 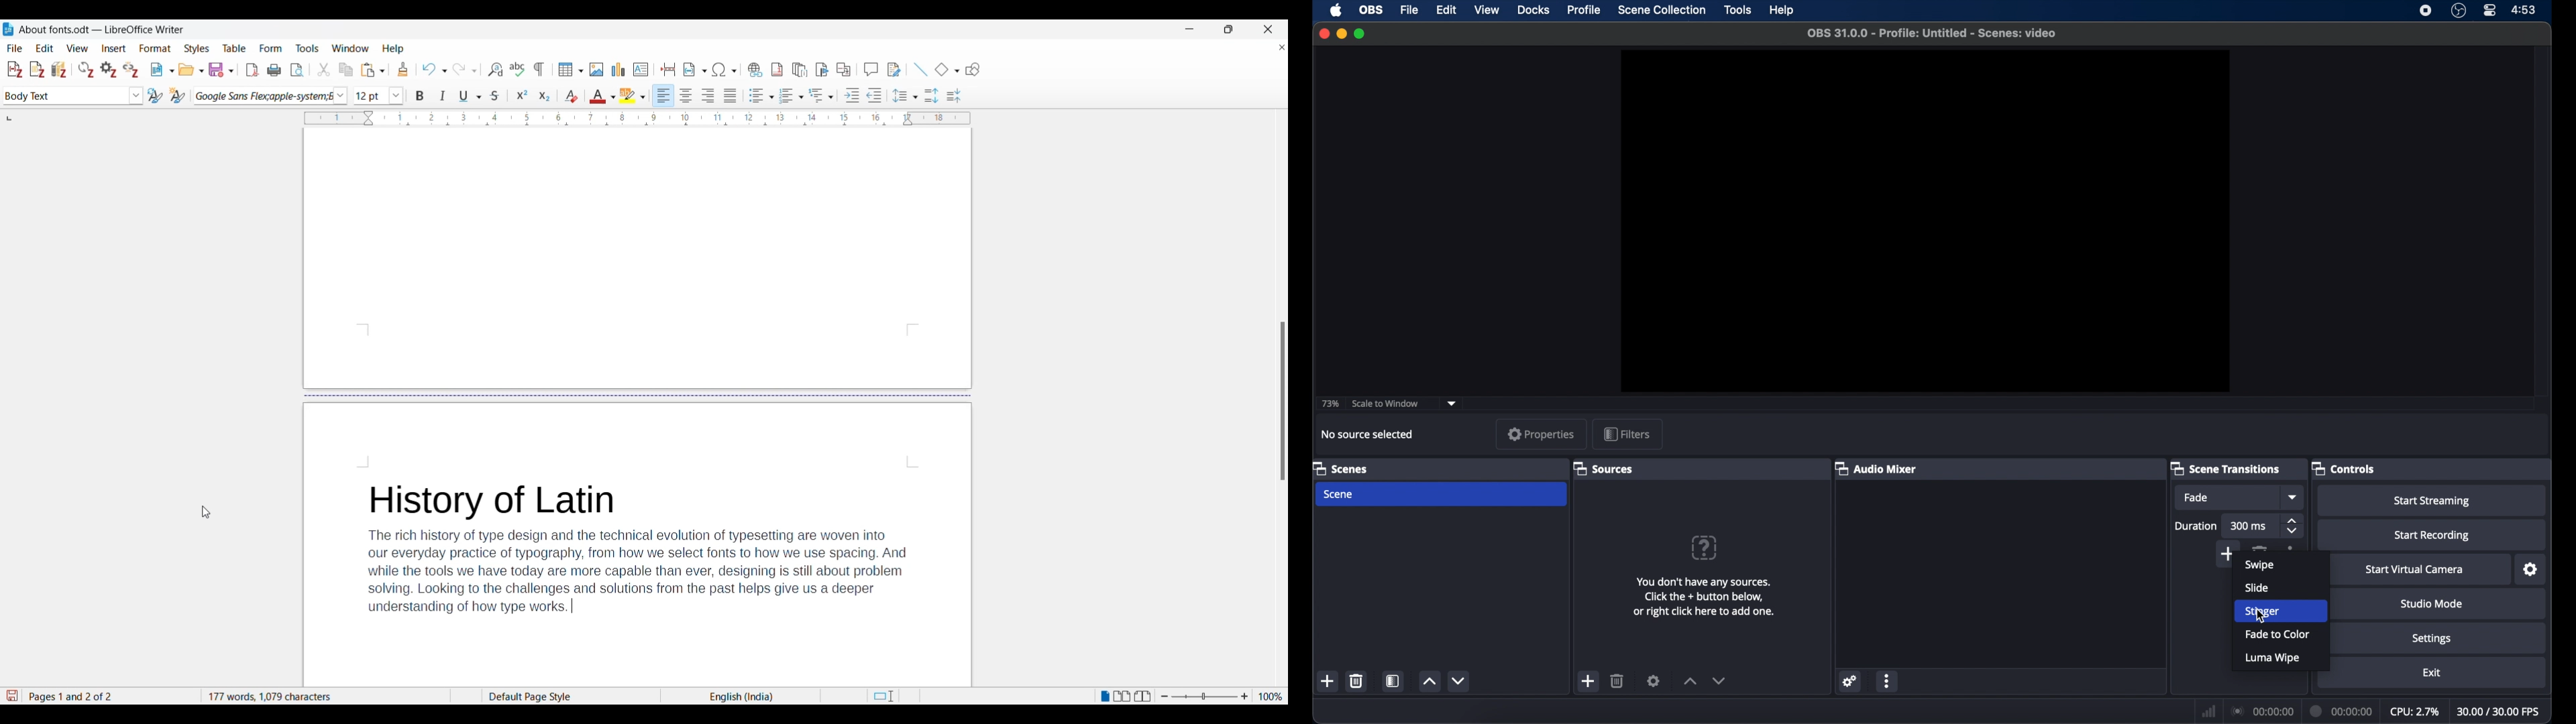 What do you see at coordinates (2431, 603) in the screenshot?
I see `studio mode` at bounding box center [2431, 603].